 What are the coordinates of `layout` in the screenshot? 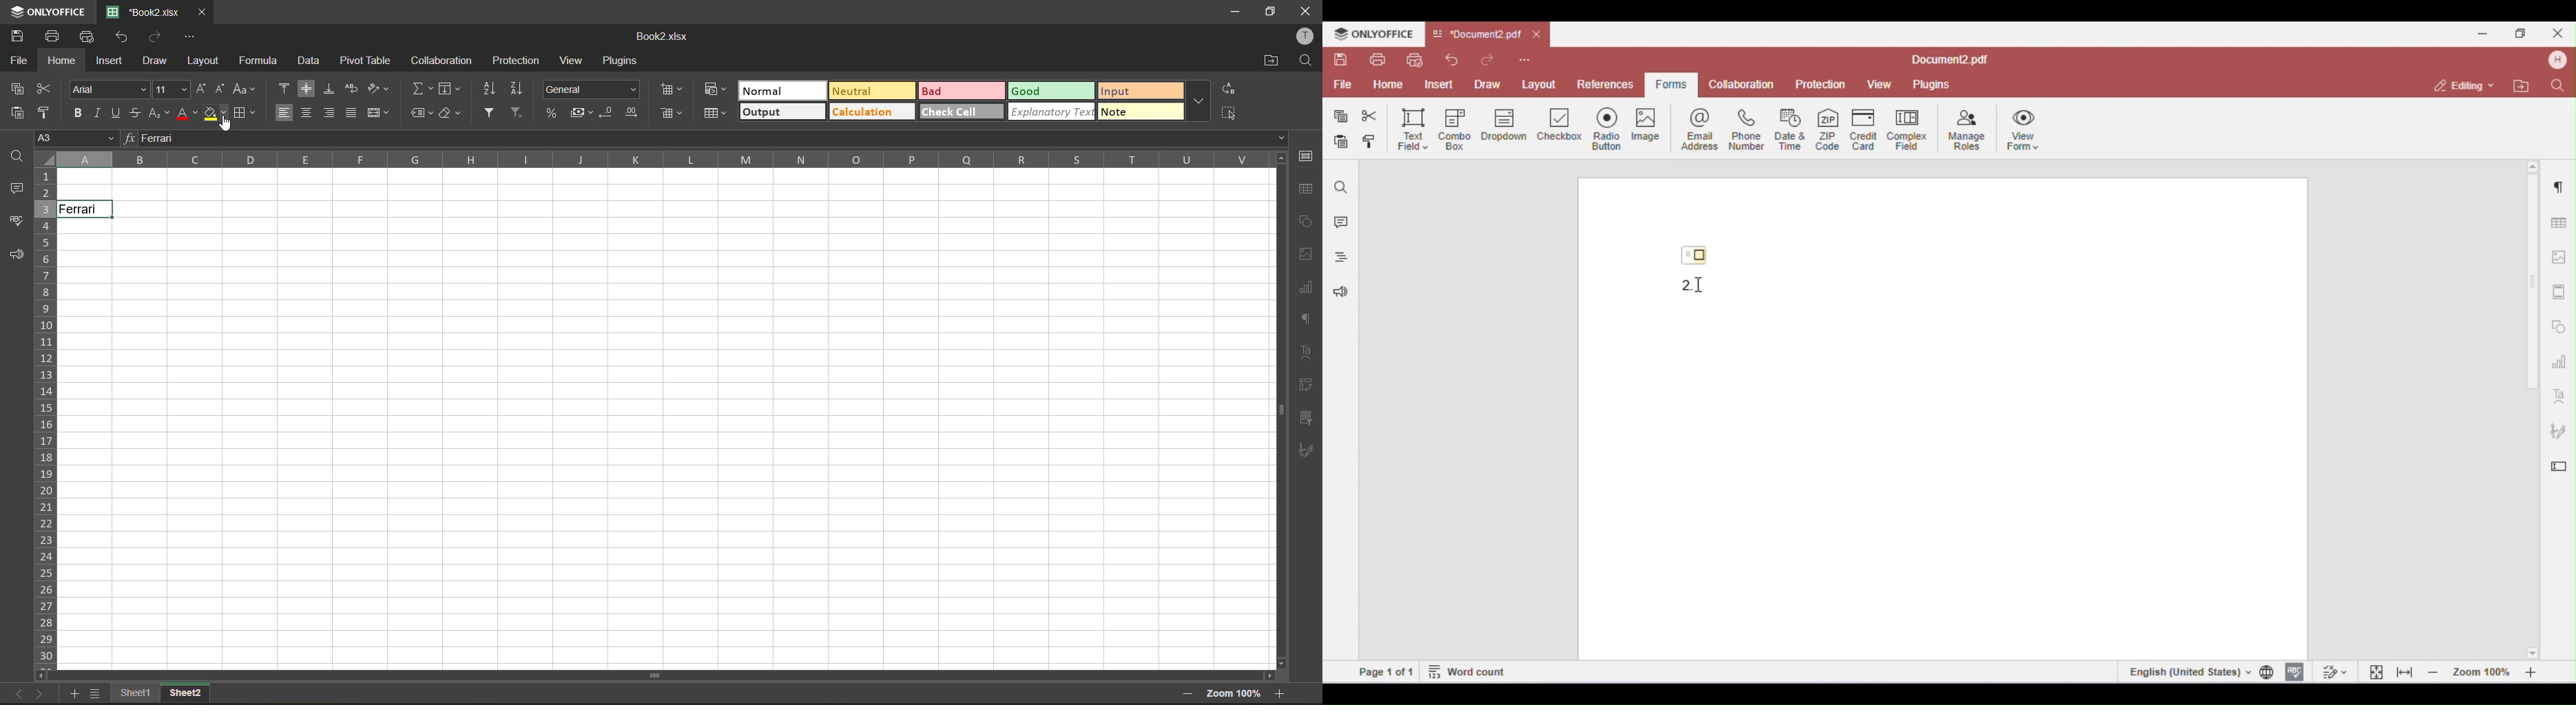 It's located at (202, 61).